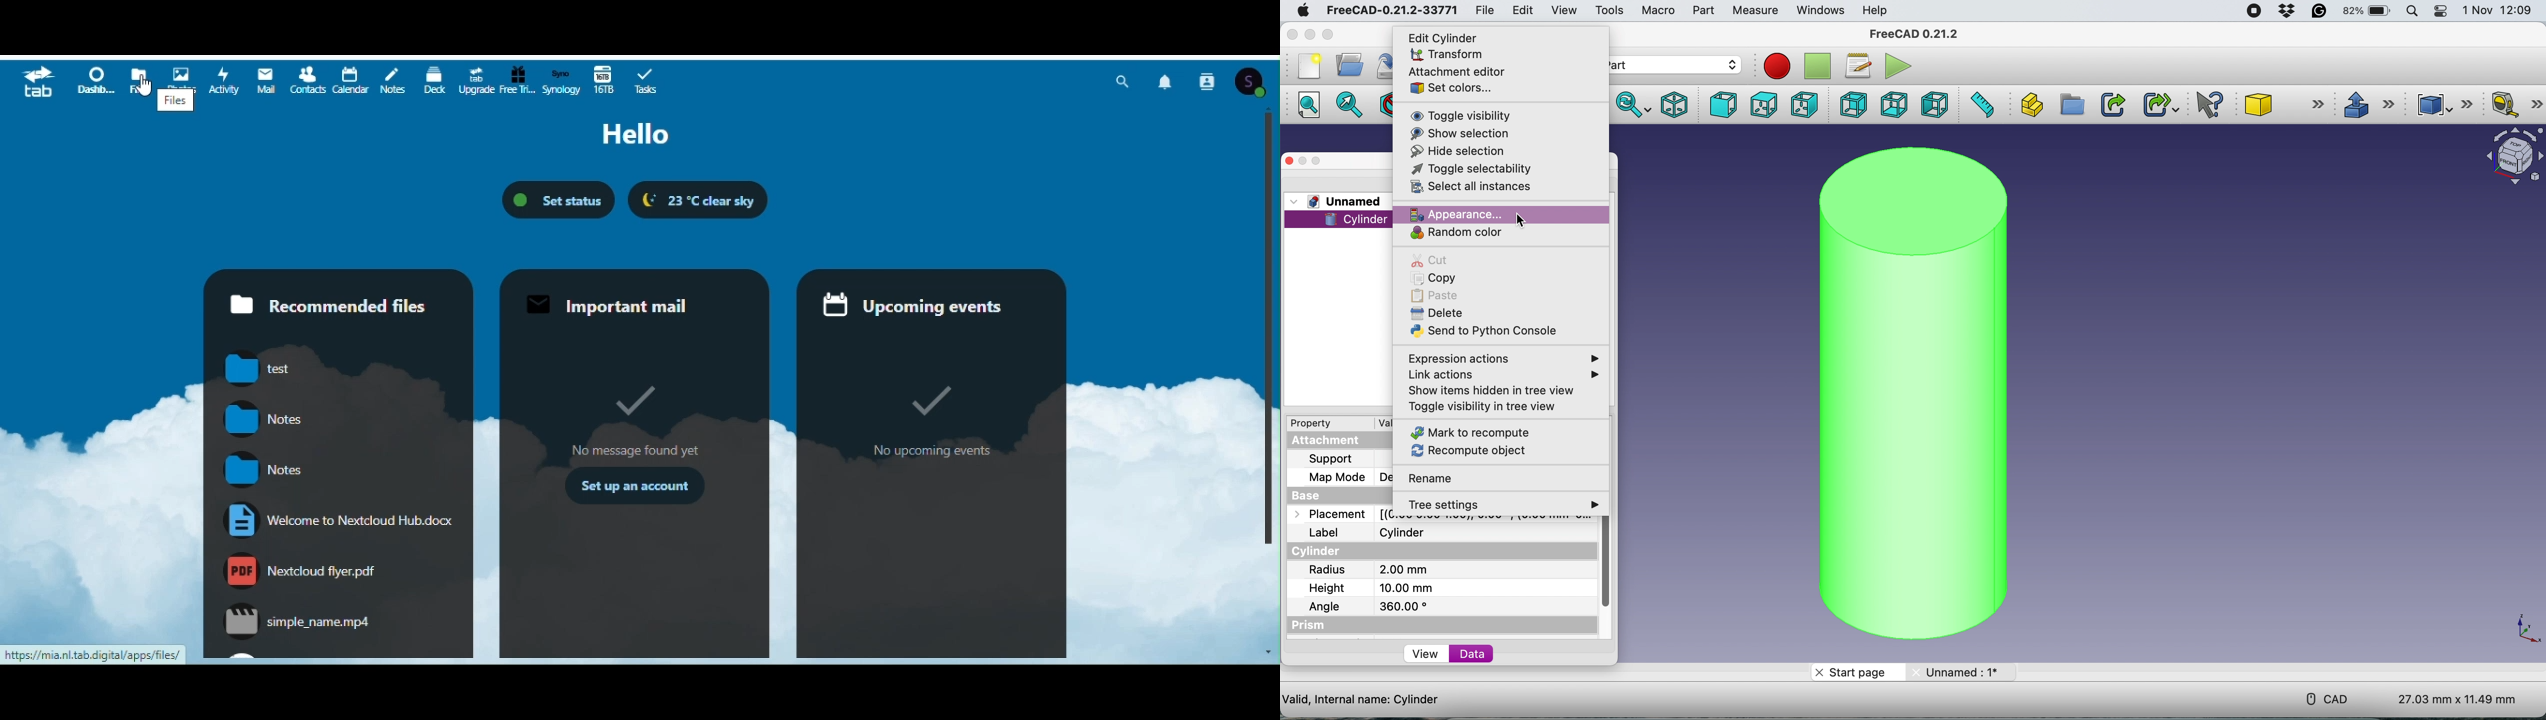  What do you see at coordinates (1310, 35) in the screenshot?
I see `minimise` at bounding box center [1310, 35].